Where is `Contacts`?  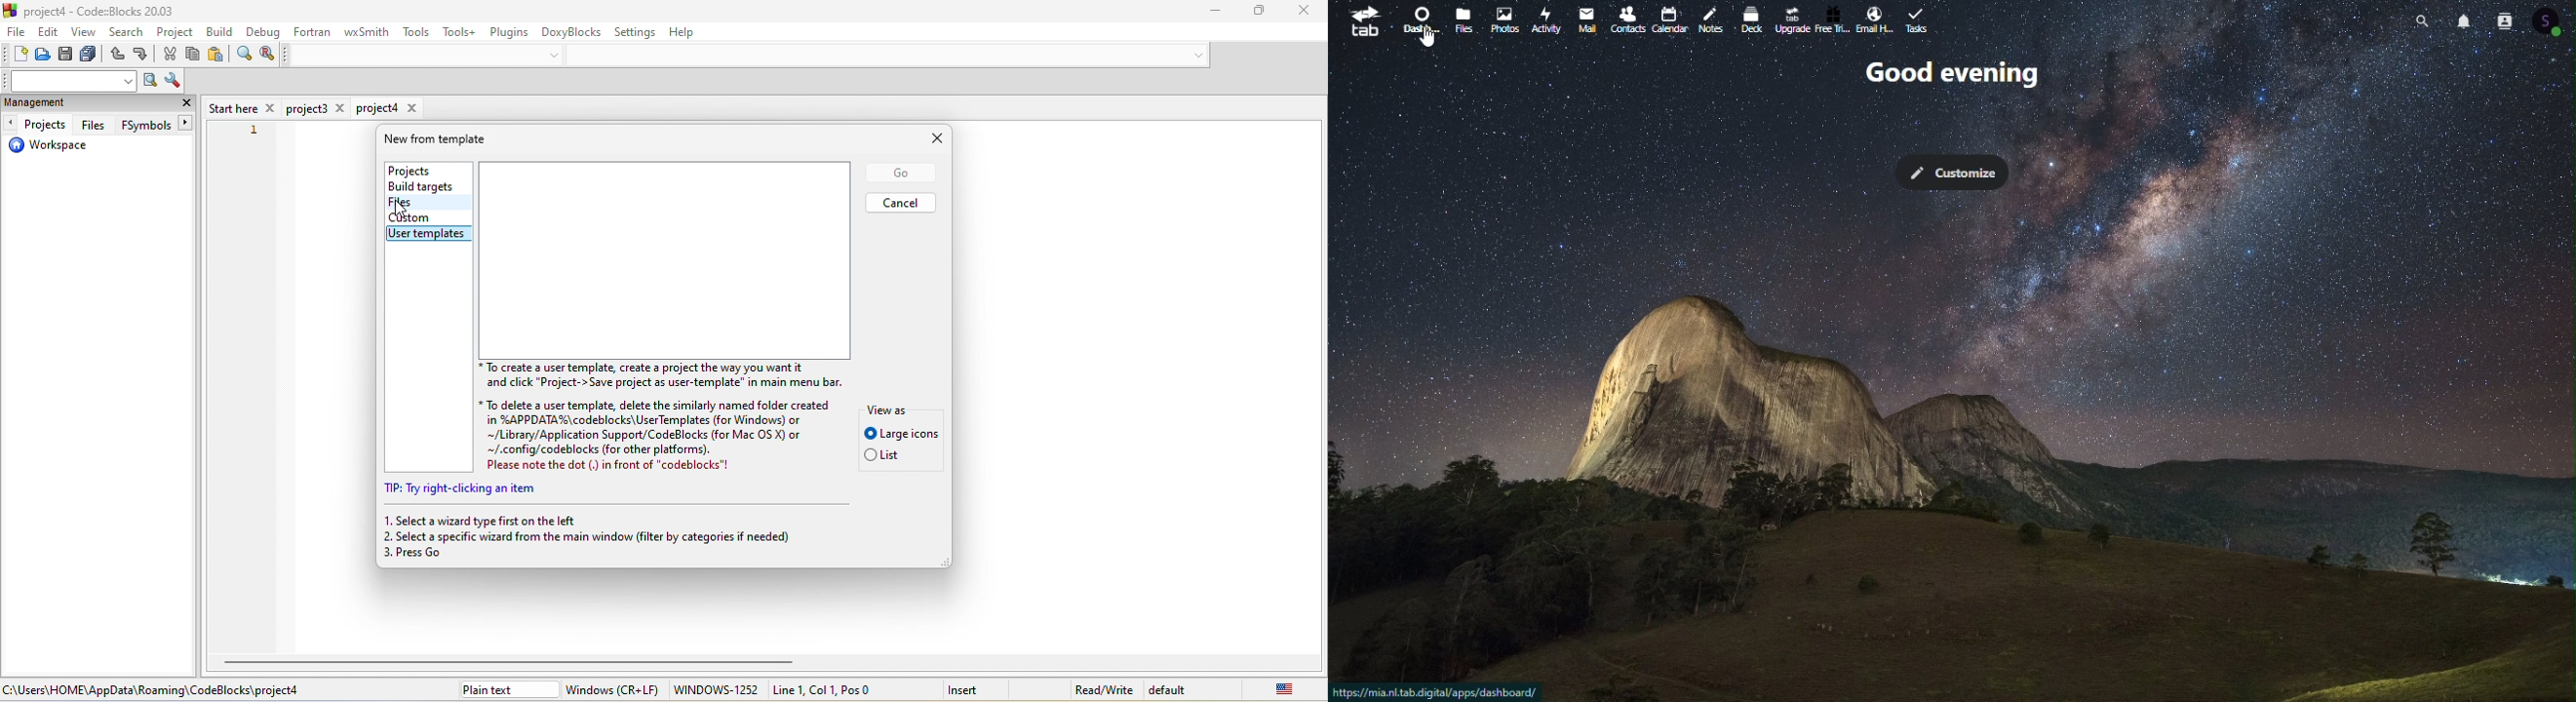 Contacts is located at coordinates (2504, 20).